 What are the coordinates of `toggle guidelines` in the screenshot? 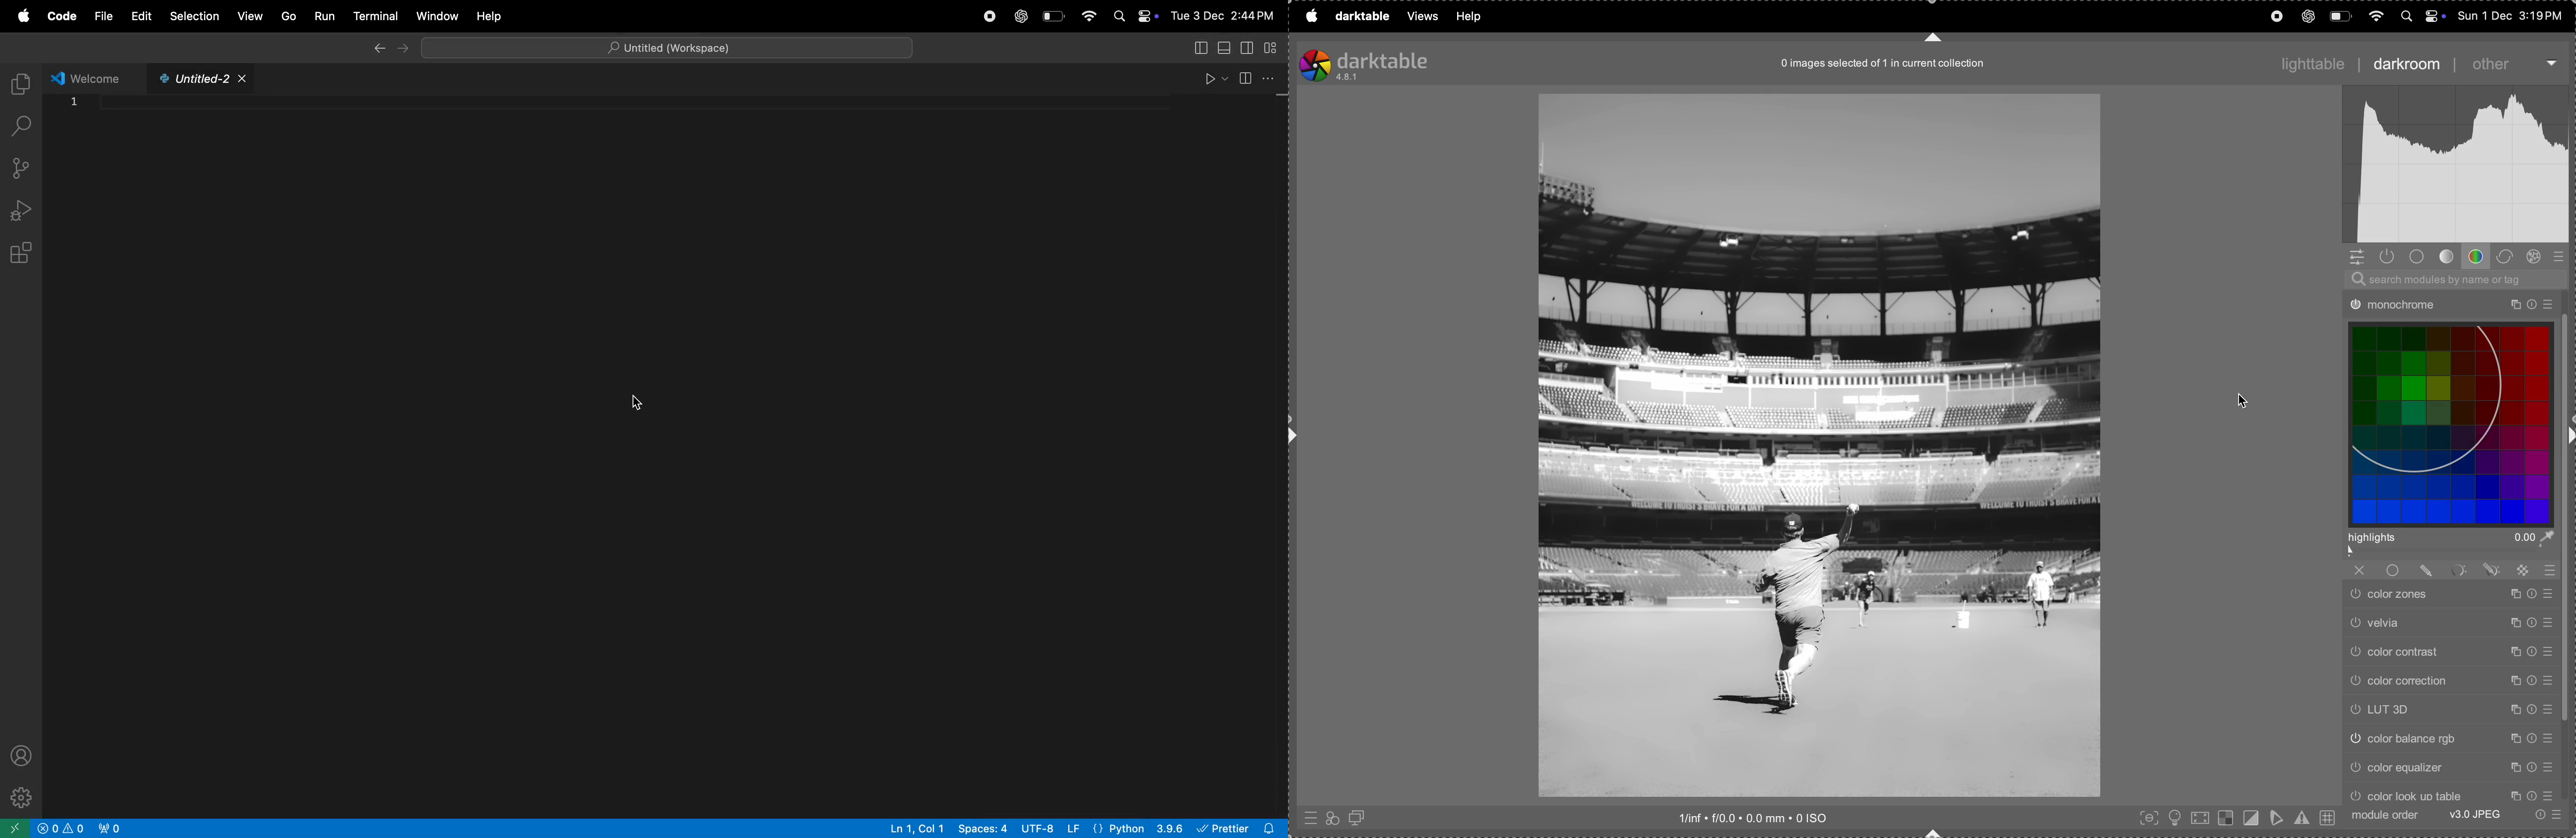 It's located at (2328, 818).